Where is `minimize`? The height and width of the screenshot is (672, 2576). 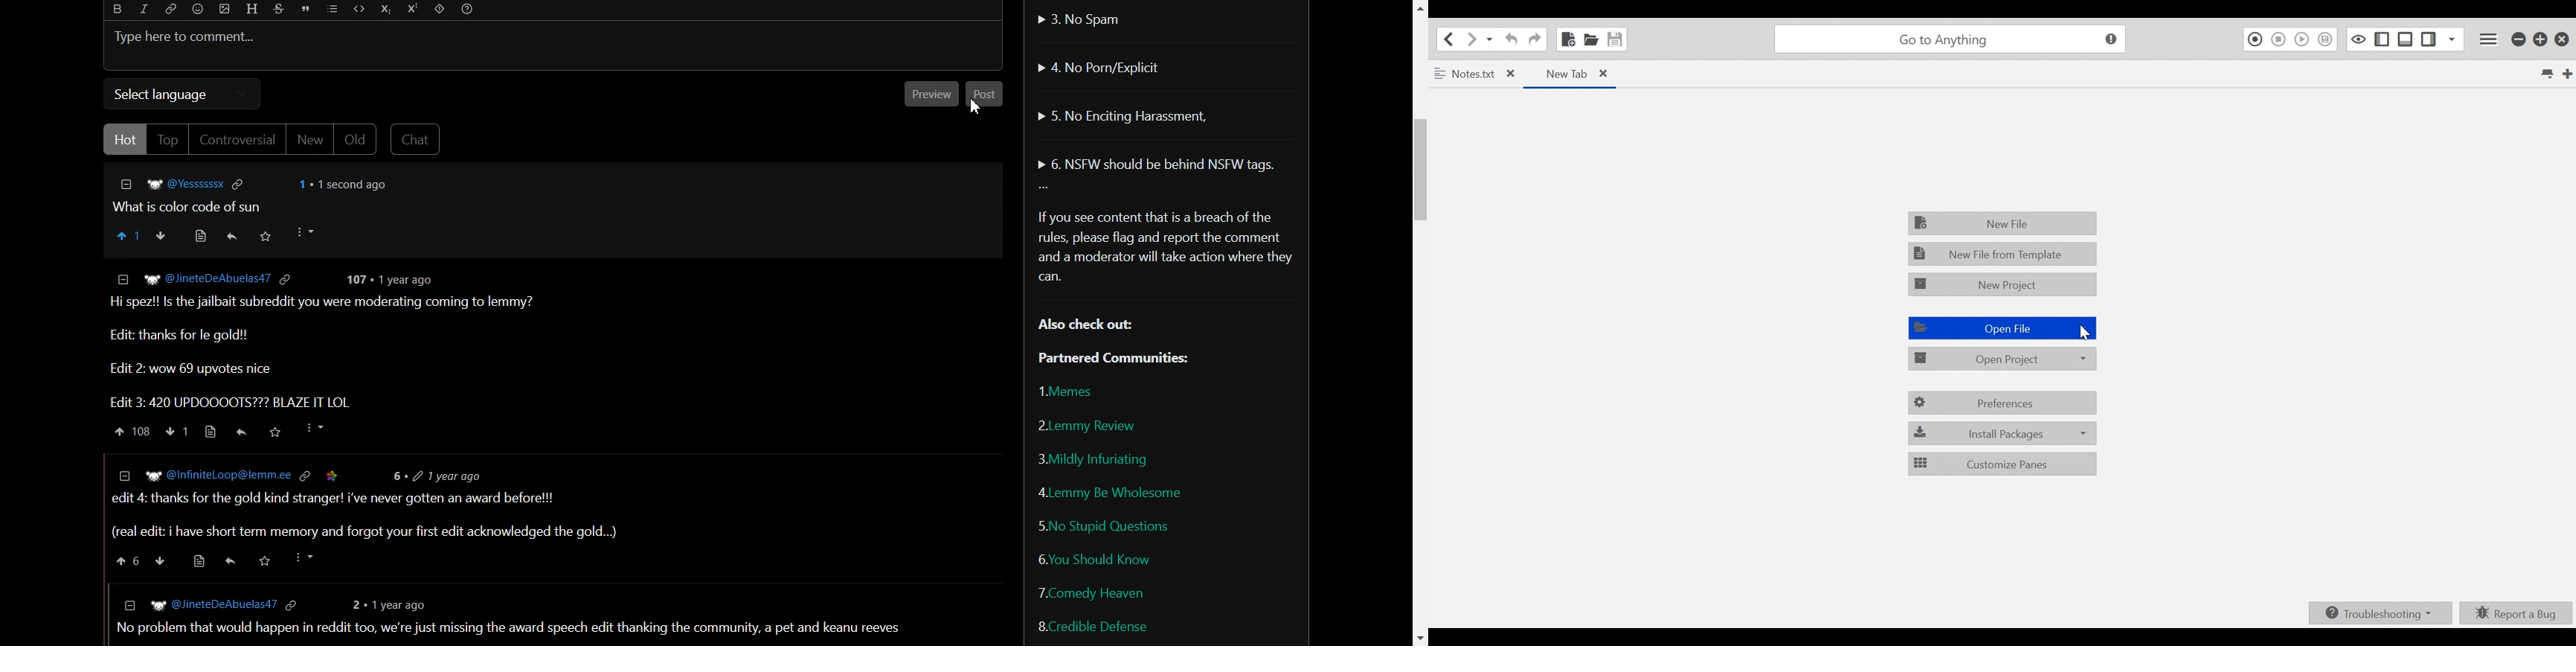
minimize is located at coordinates (2519, 40).